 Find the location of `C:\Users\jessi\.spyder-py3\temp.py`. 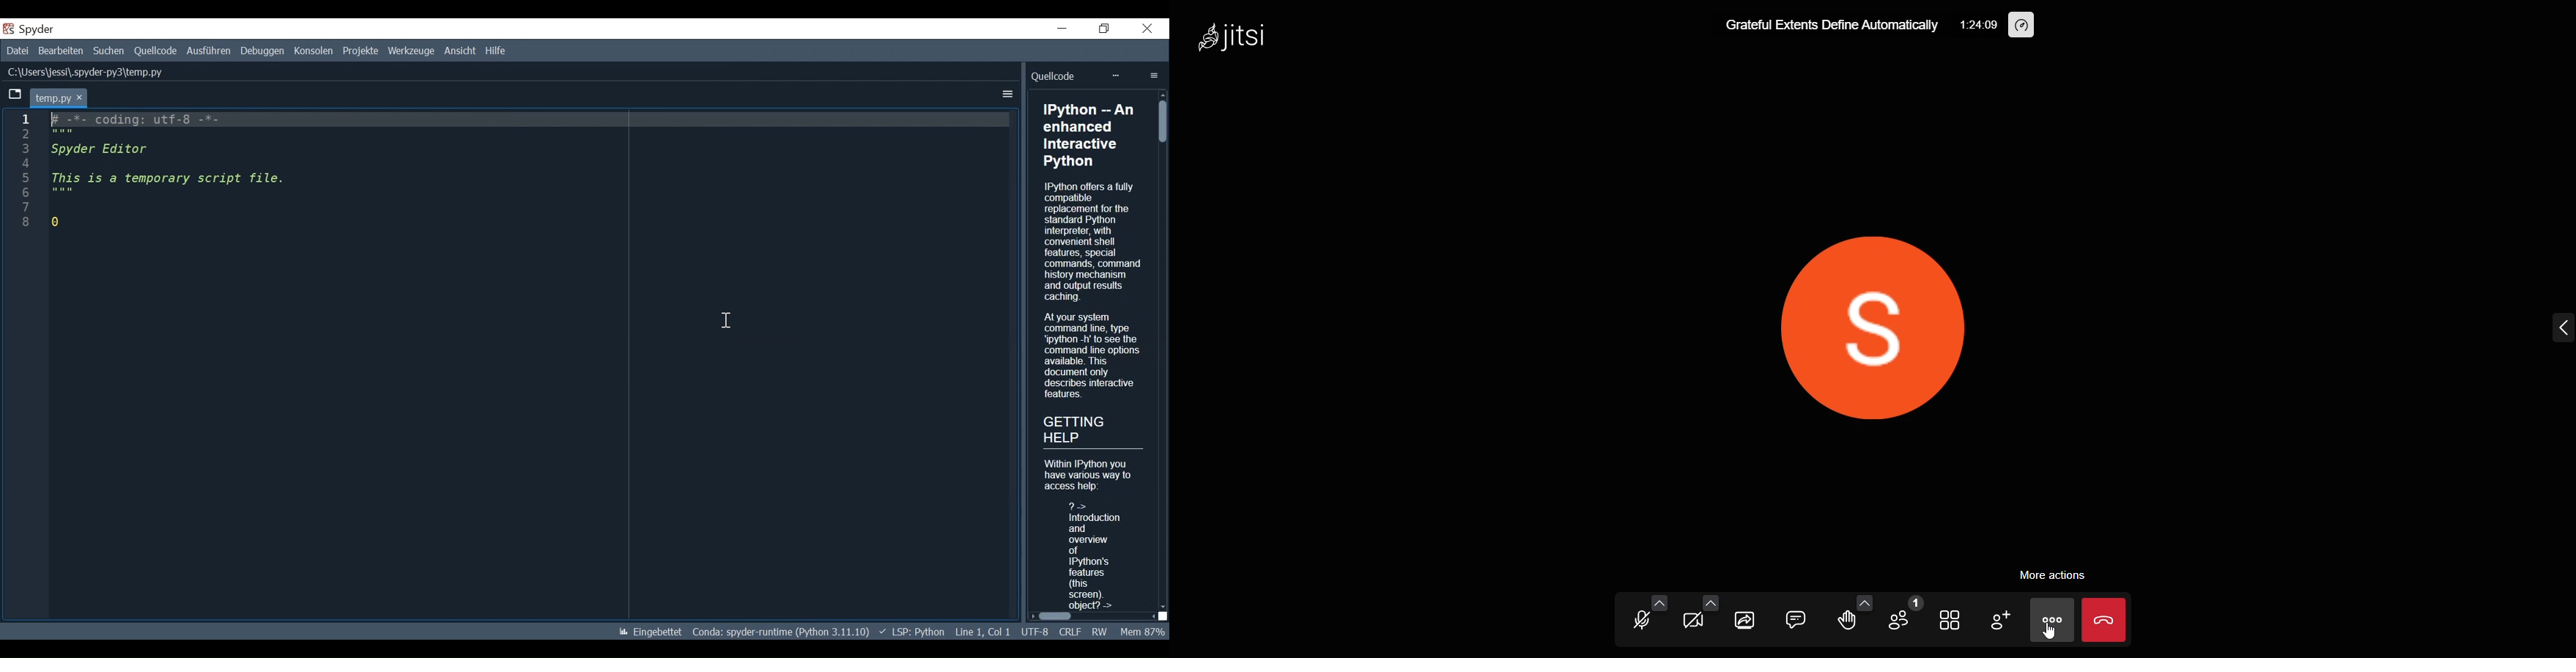

C:\Users\jessi\.spyder-py3\temp.py is located at coordinates (86, 72).